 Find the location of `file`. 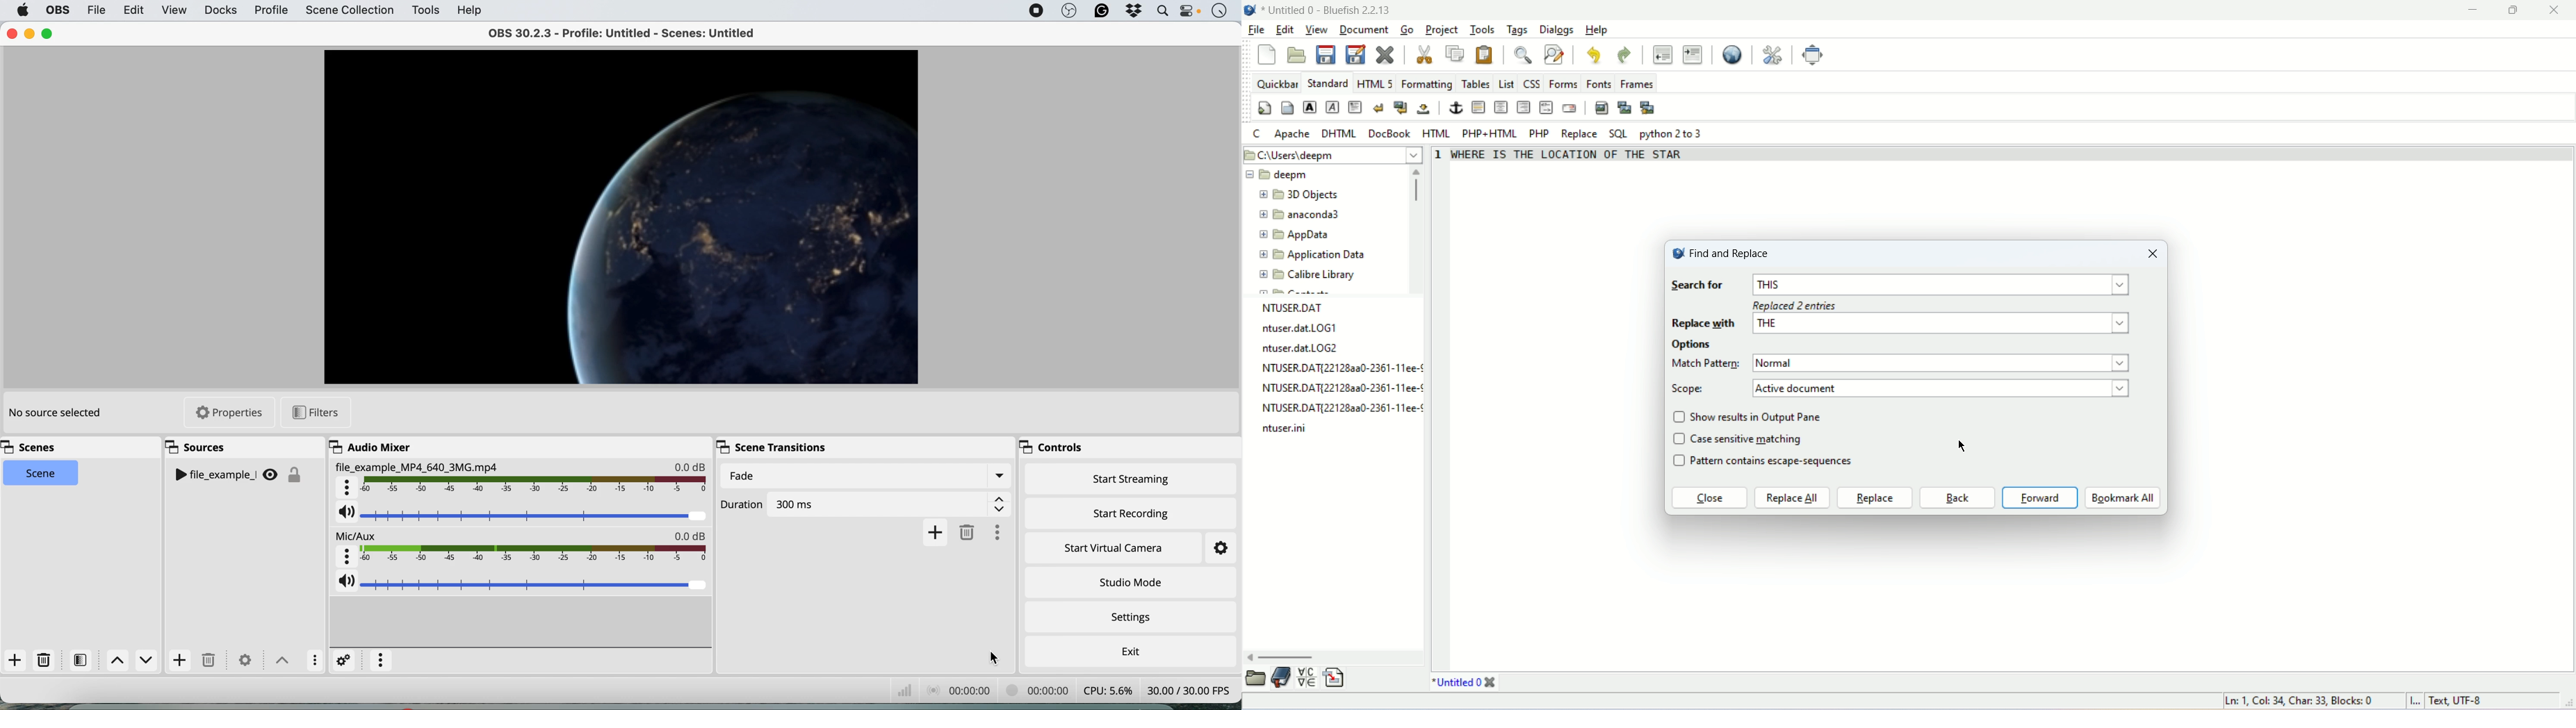

file is located at coordinates (1255, 29).